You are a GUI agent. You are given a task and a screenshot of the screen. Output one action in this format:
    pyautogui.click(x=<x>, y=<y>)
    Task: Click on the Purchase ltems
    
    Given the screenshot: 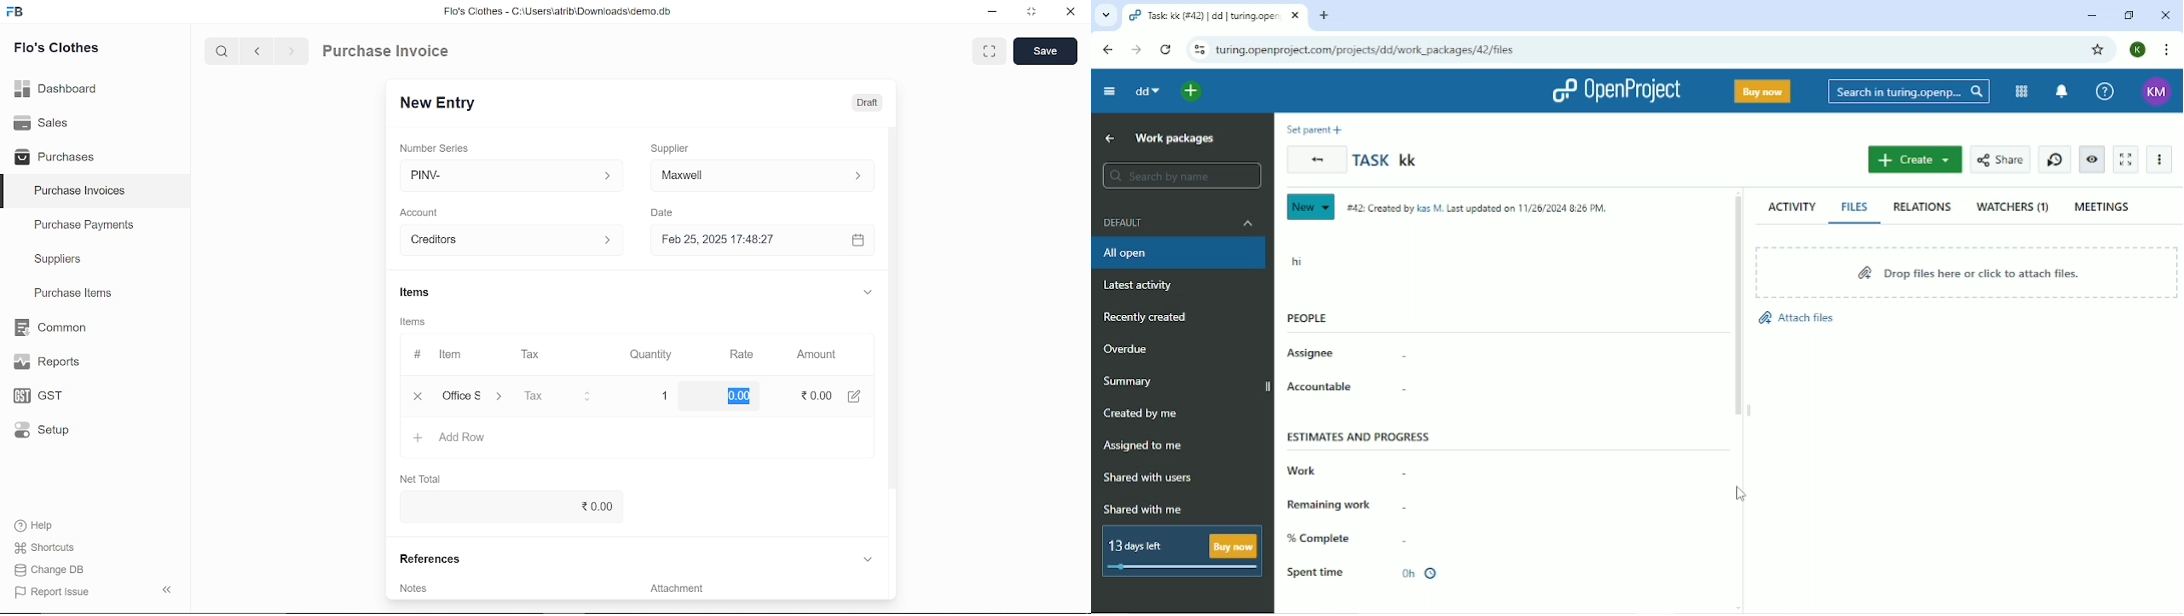 What is the action you would take?
    pyautogui.click(x=71, y=294)
    